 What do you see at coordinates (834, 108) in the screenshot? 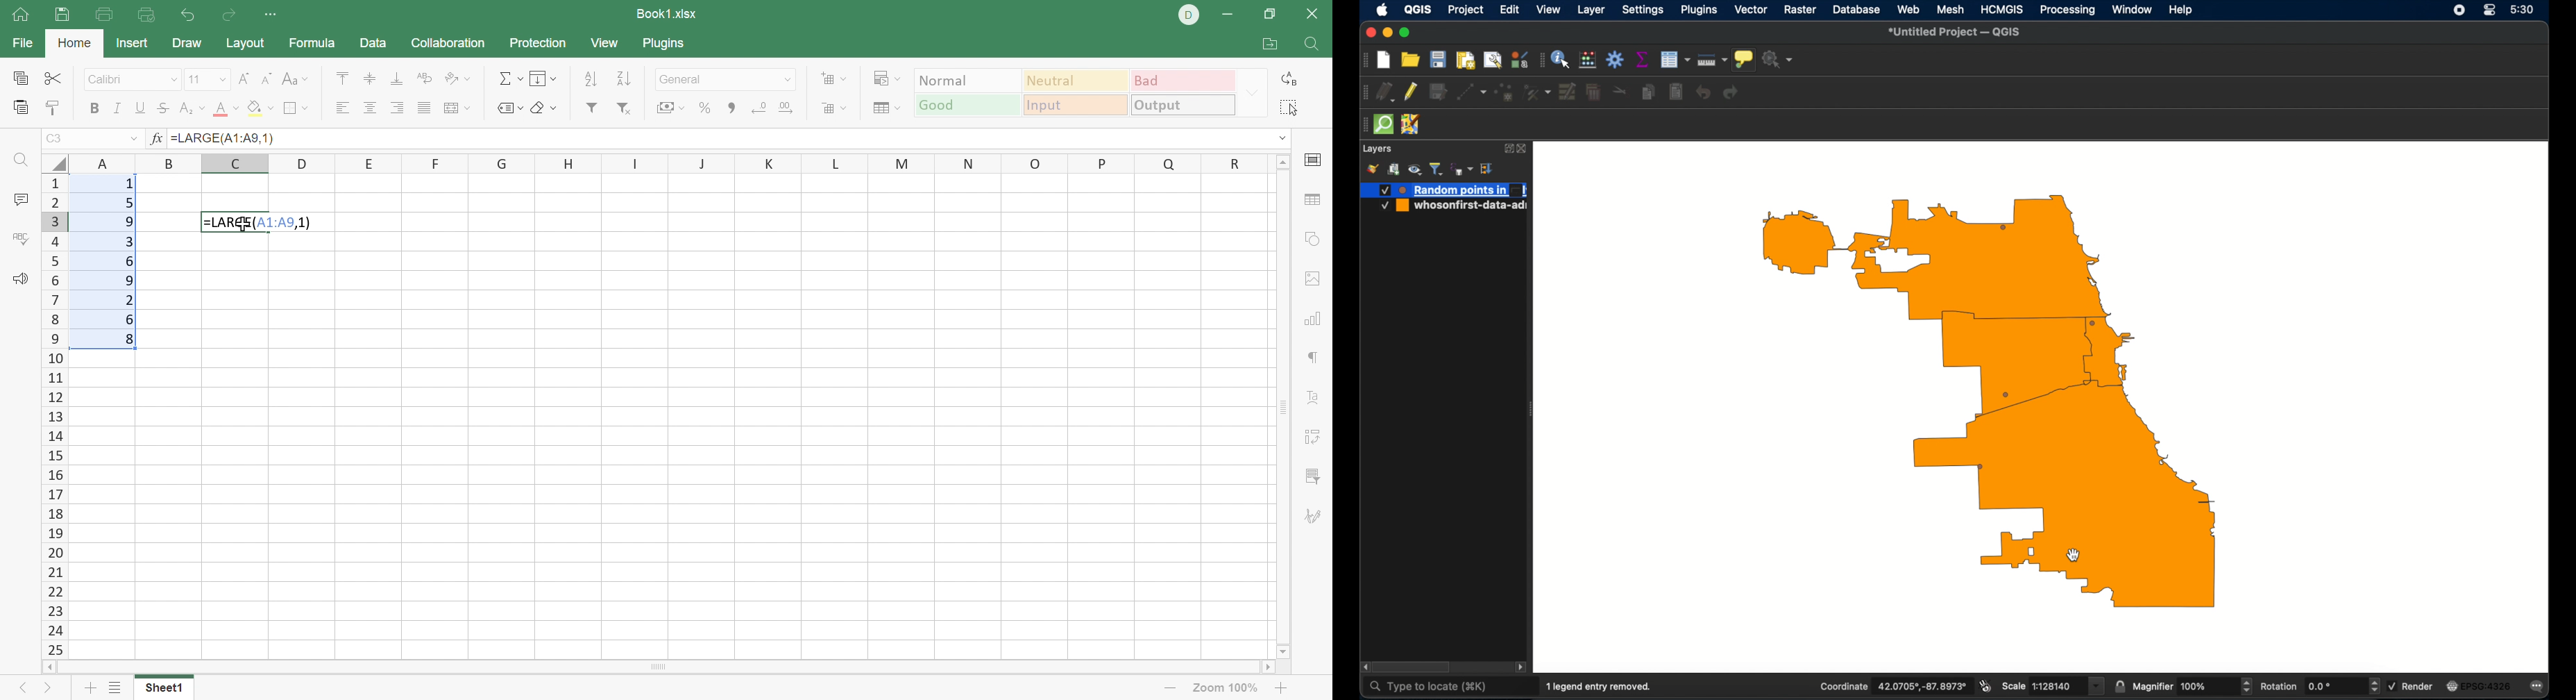
I see `Delete cells` at bounding box center [834, 108].